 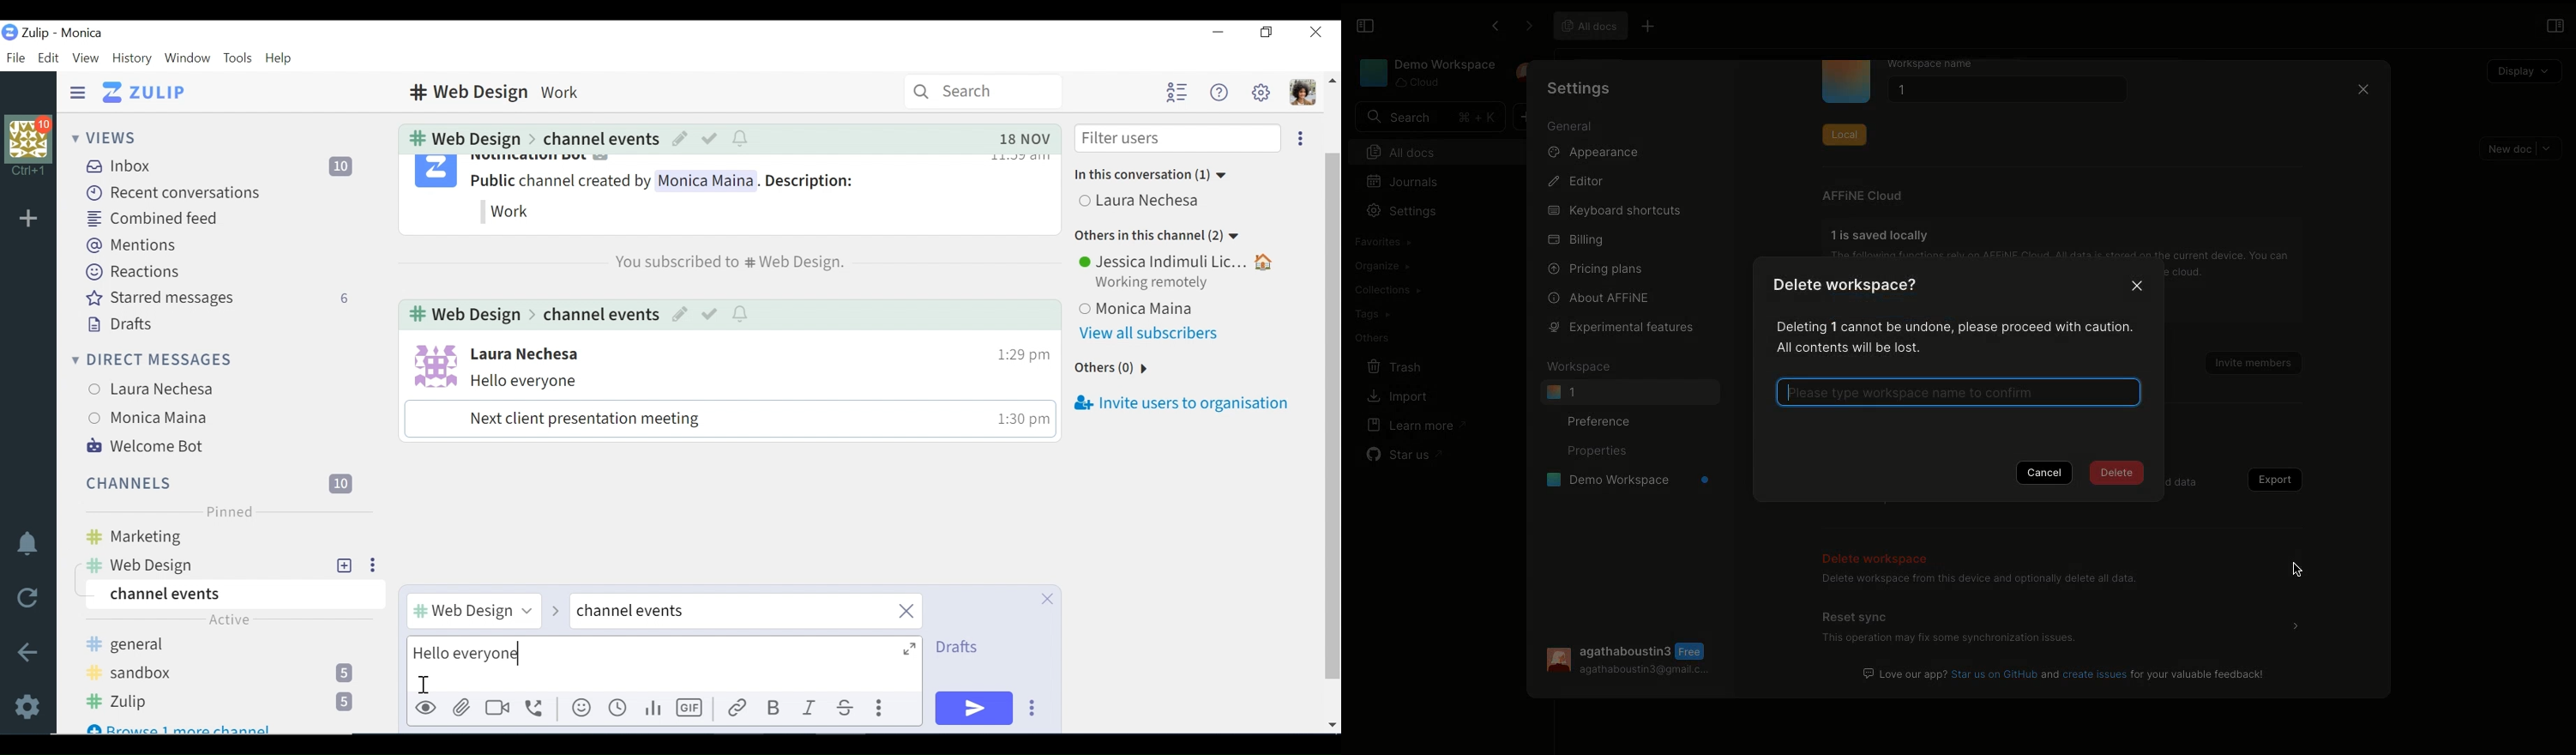 I want to click on Direct Messages menu, so click(x=152, y=358).